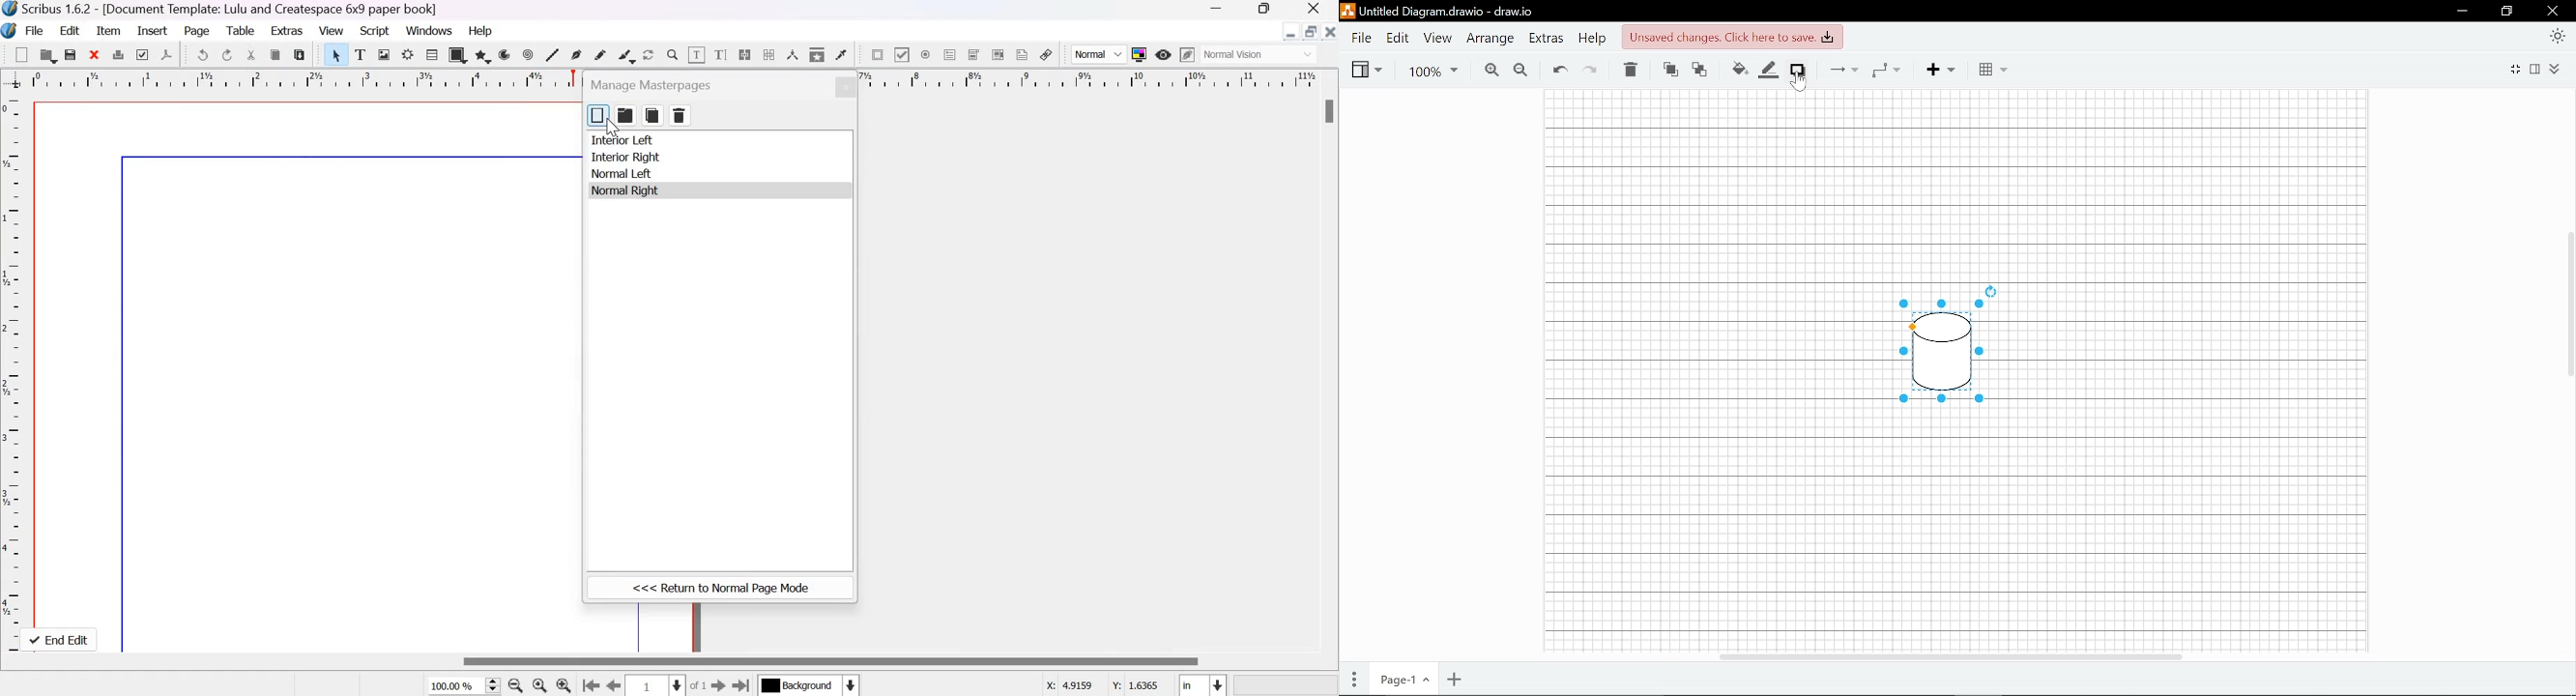 Image resolution: width=2576 pixels, height=700 pixels. What do you see at coordinates (1354, 678) in the screenshot?
I see `Pages` at bounding box center [1354, 678].